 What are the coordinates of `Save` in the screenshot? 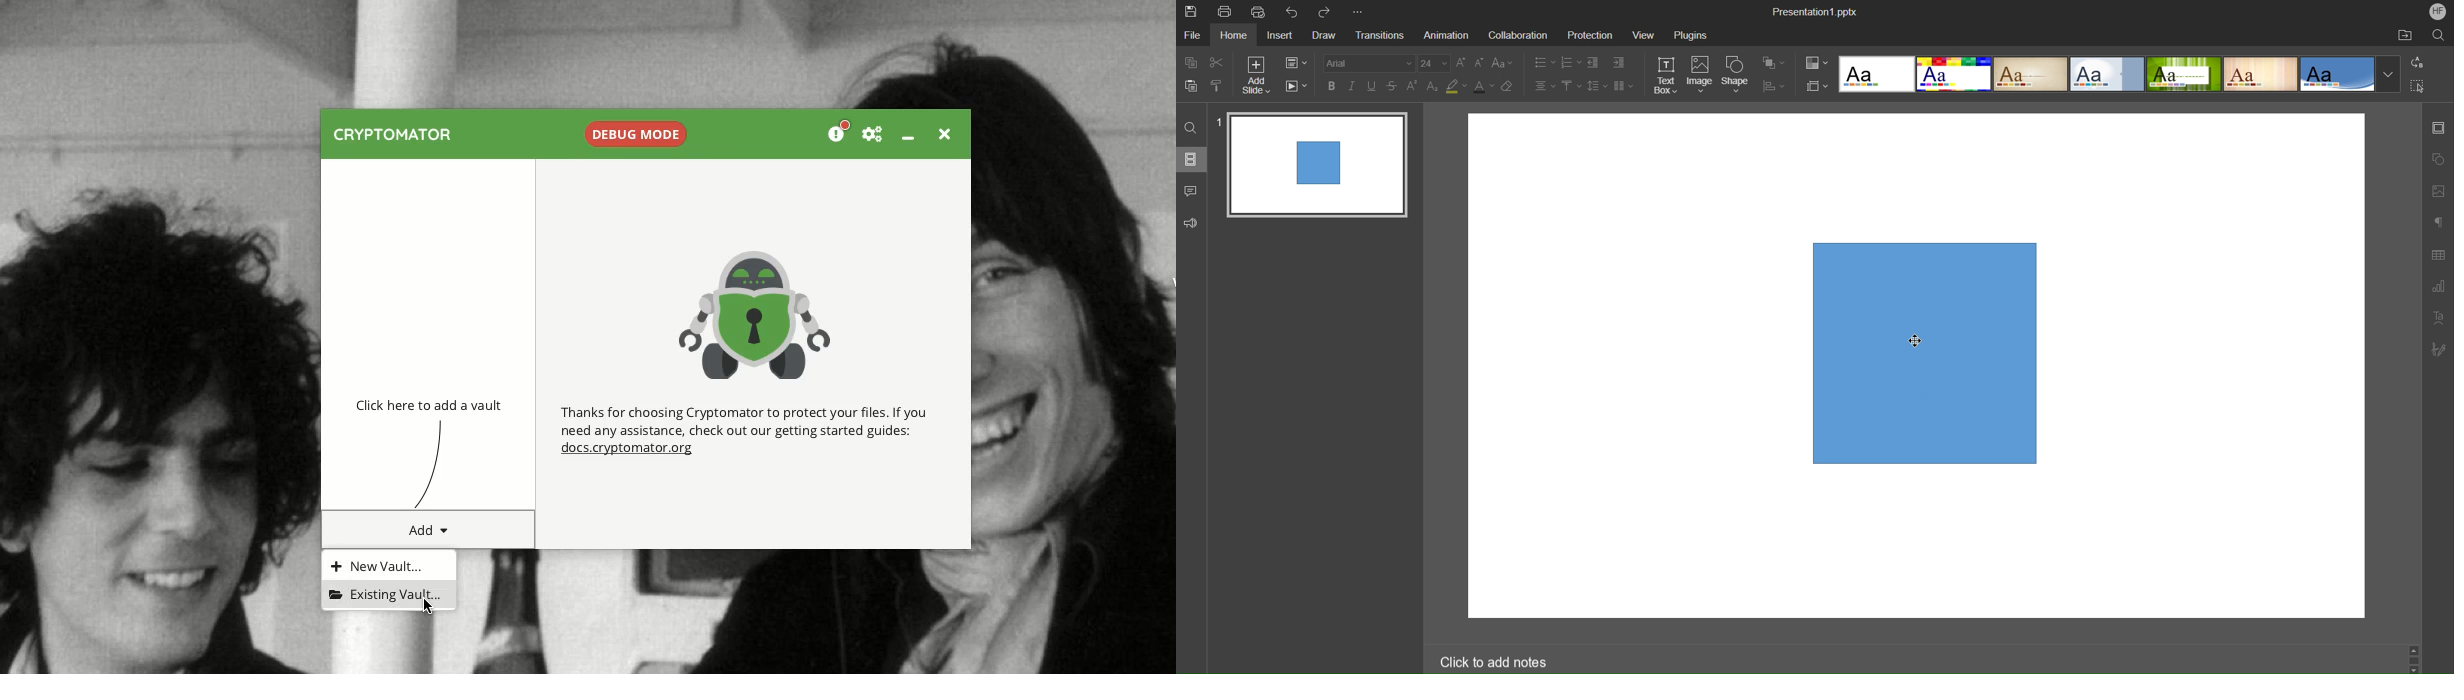 It's located at (1197, 13).